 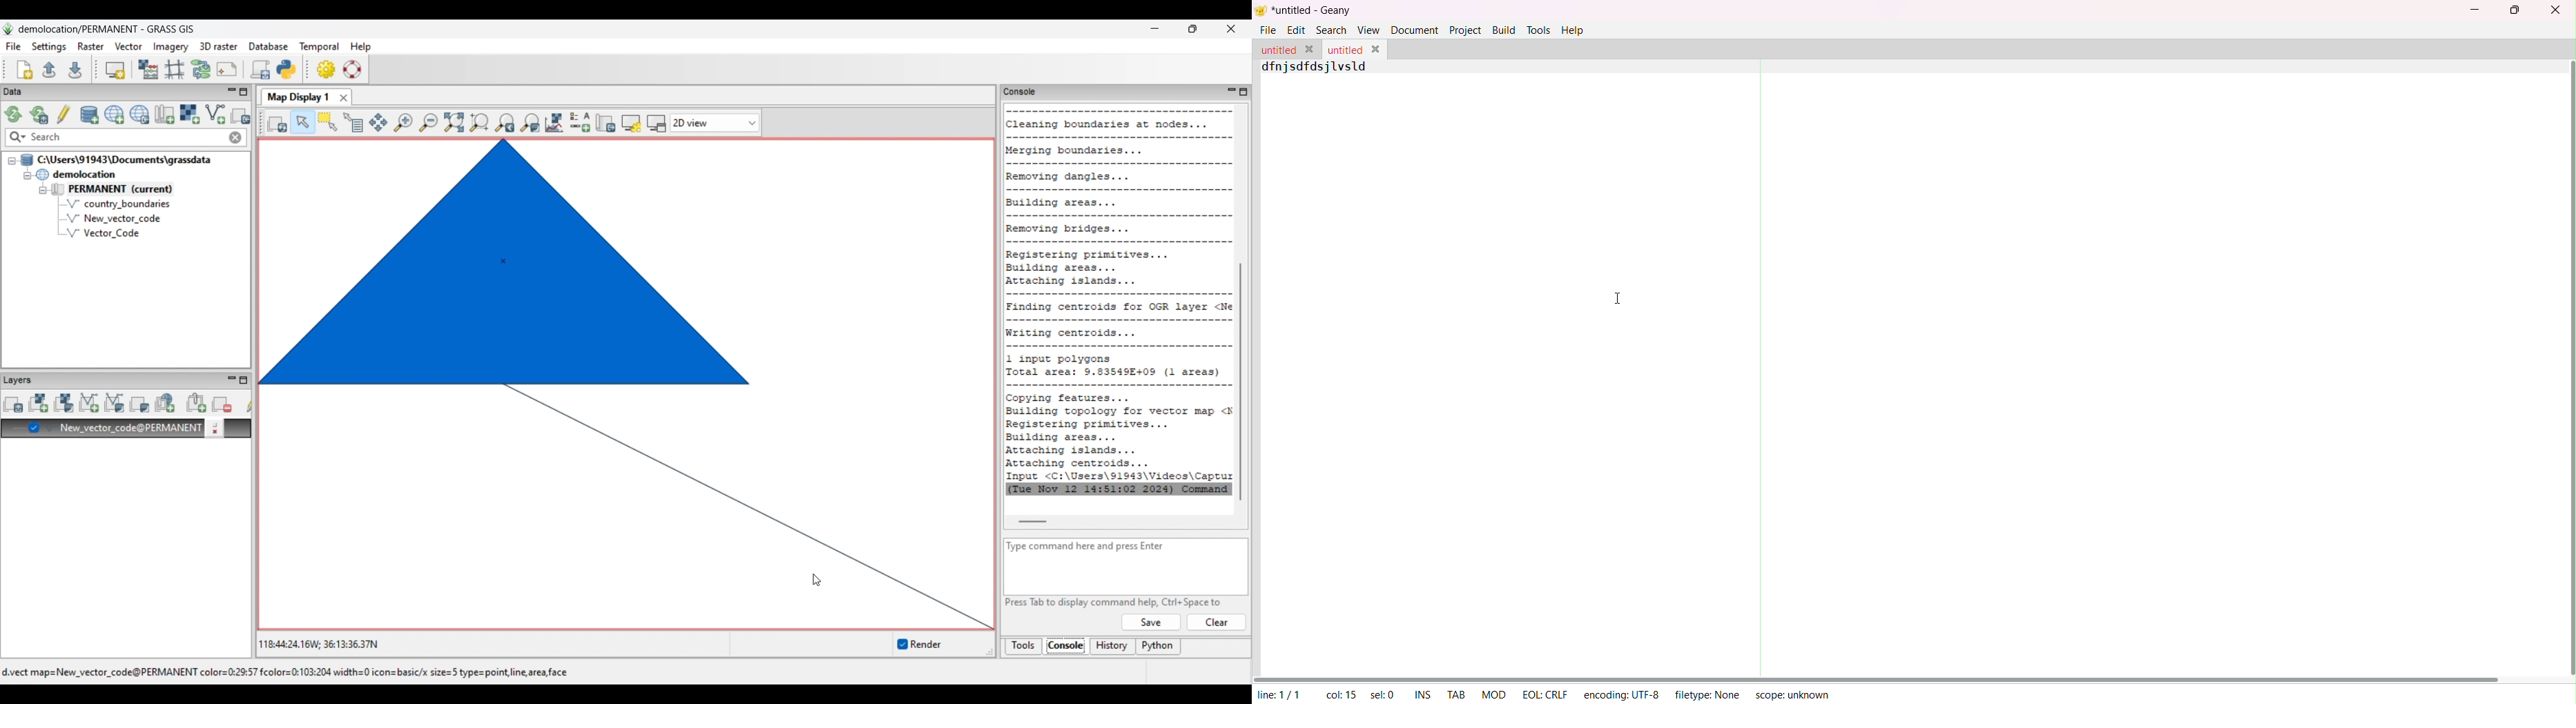 I want to click on vertical scroll bar, so click(x=2568, y=366).